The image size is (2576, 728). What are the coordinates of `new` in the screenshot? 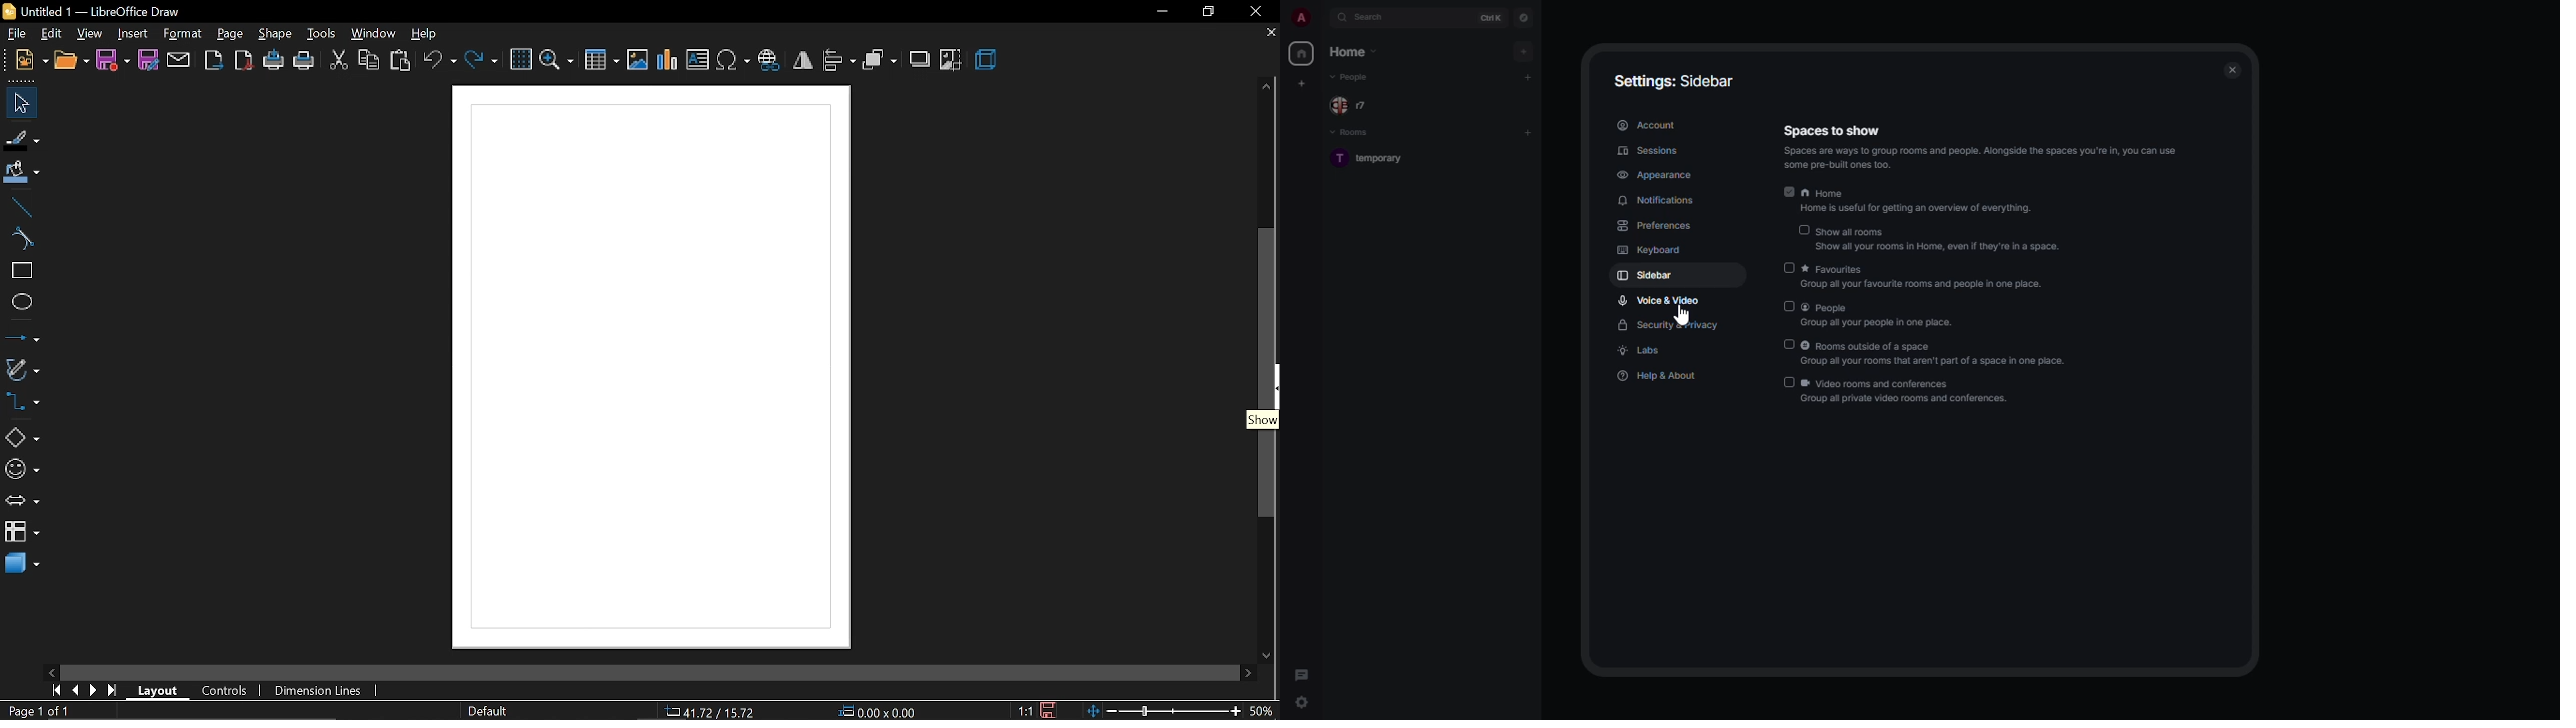 It's located at (29, 59).